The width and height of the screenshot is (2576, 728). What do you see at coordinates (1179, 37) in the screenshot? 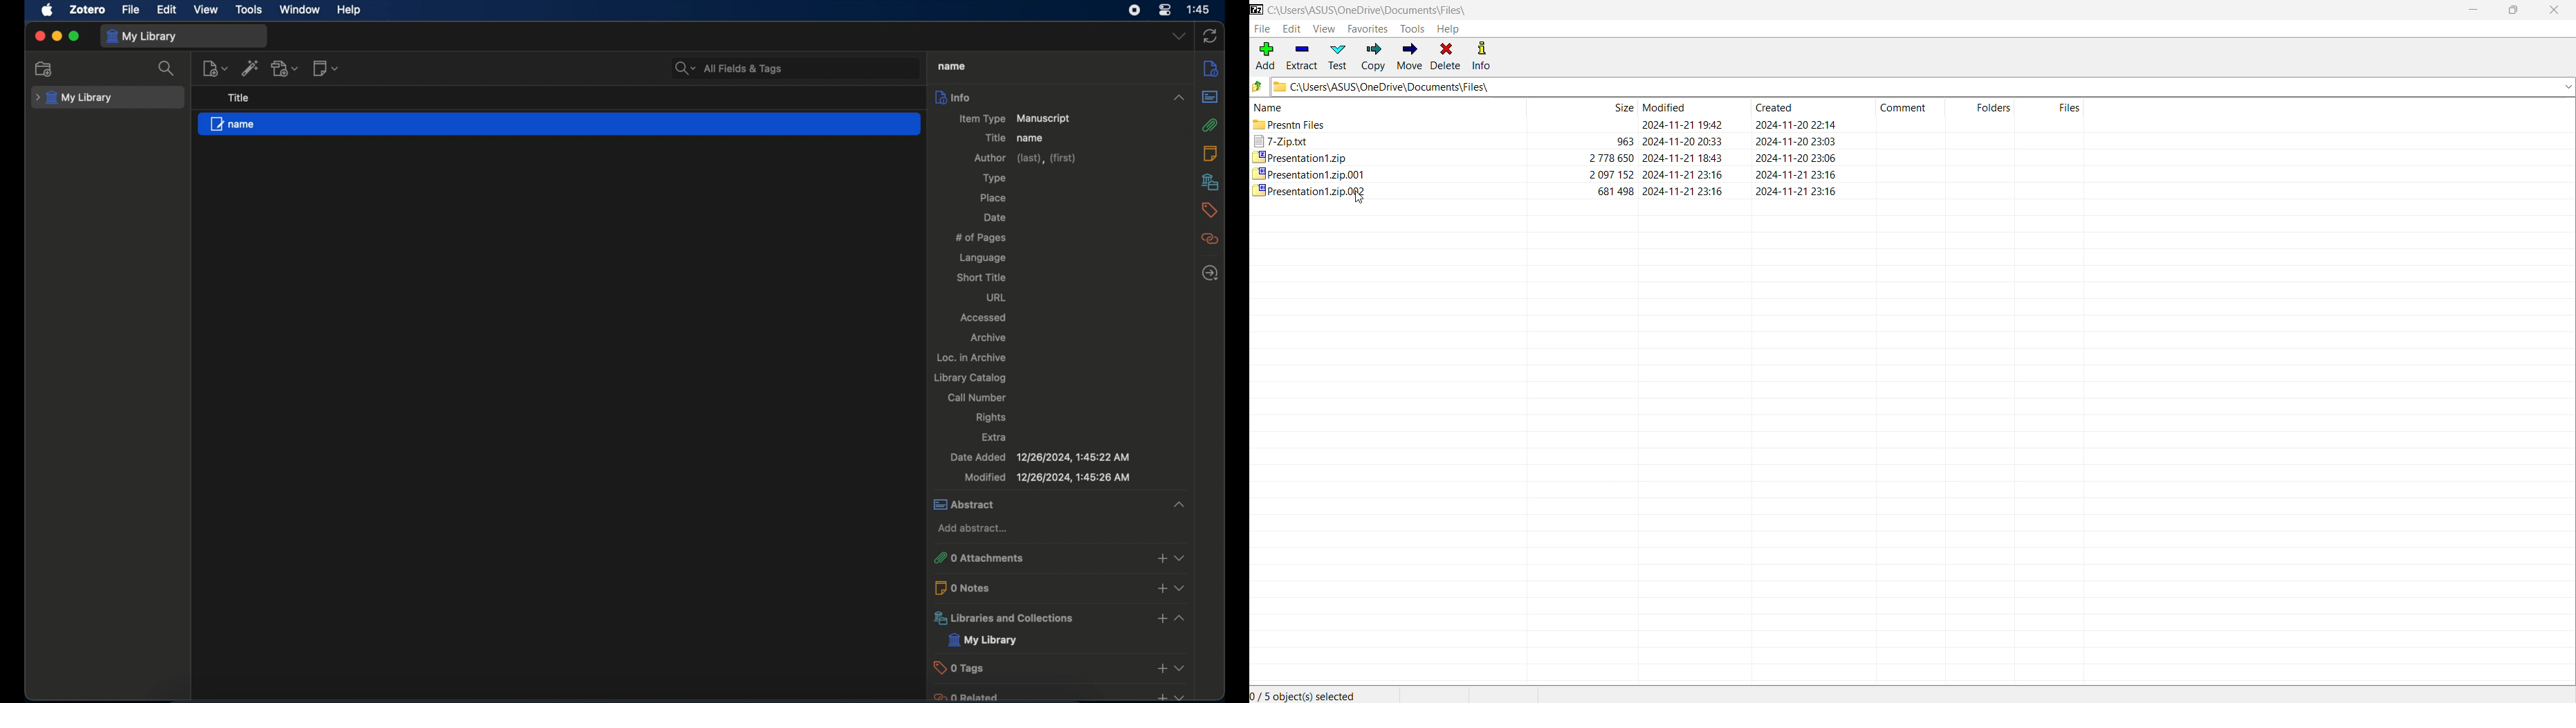
I see `dropdown` at bounding box center [1179, 37].